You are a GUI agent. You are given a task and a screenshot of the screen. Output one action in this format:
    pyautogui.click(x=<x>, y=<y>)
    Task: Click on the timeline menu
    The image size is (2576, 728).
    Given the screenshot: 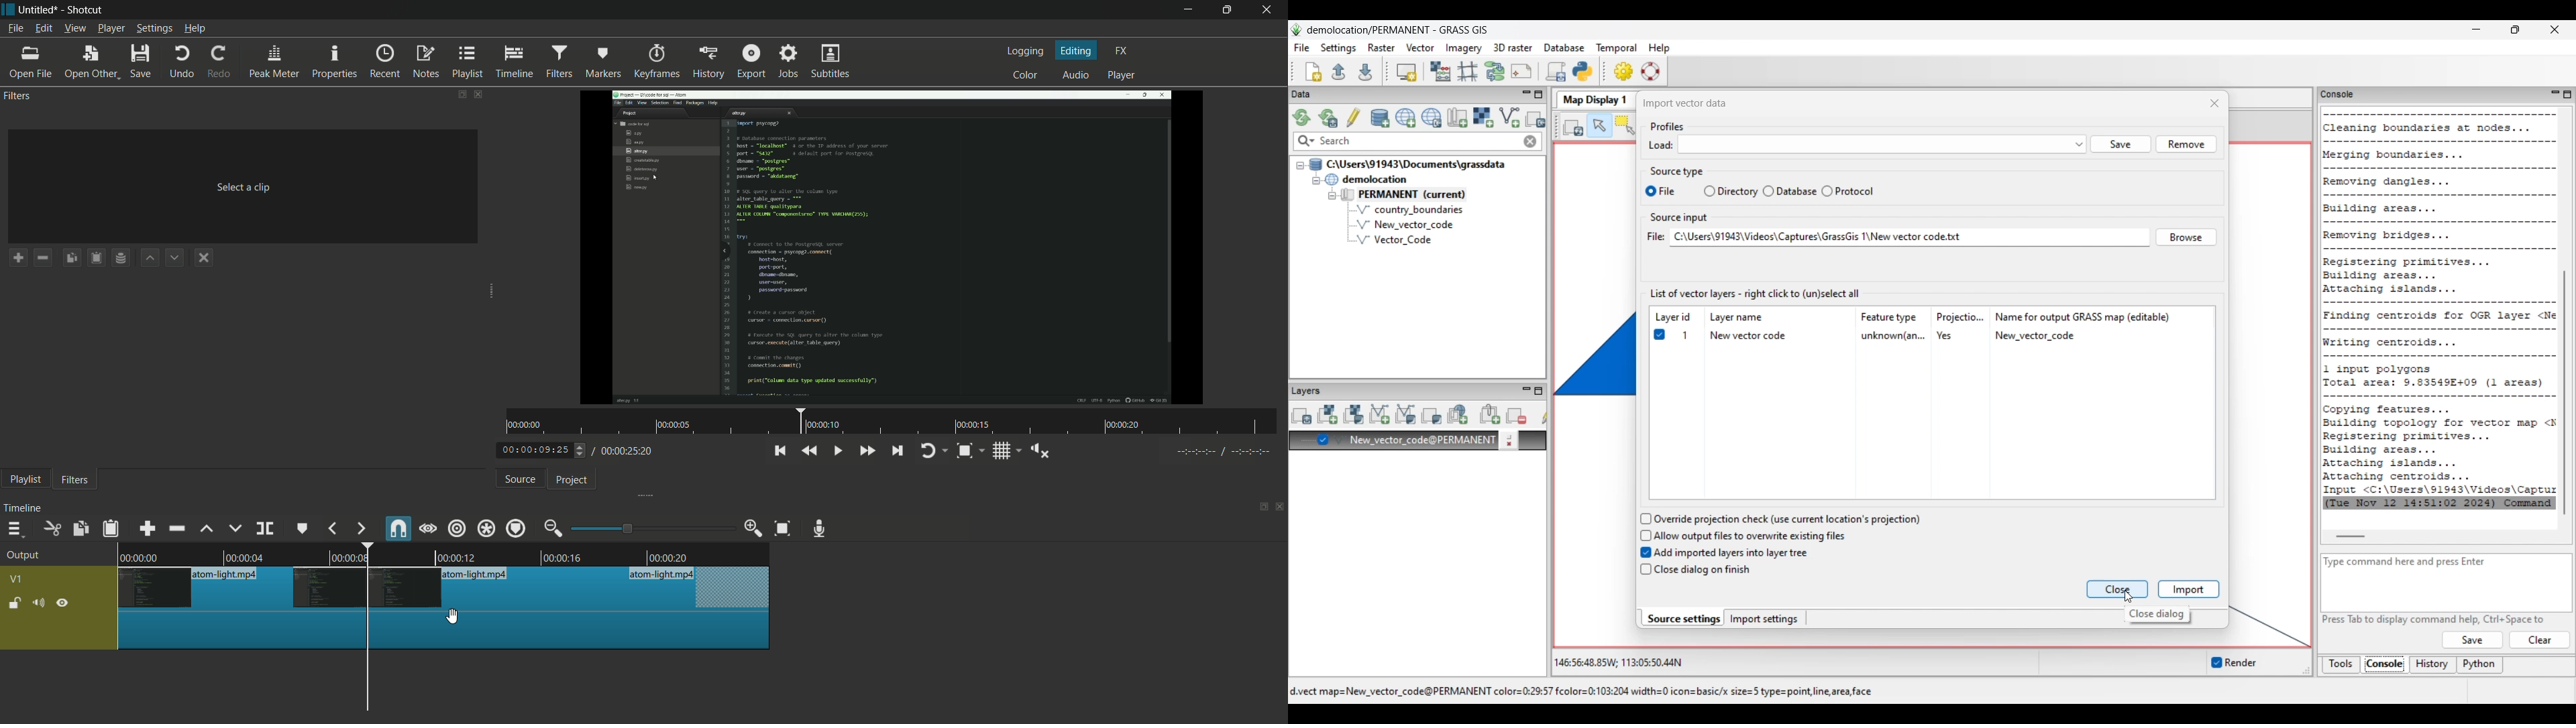 What is the action you would take?
    pyautogui.click(x=14, y=528)
    